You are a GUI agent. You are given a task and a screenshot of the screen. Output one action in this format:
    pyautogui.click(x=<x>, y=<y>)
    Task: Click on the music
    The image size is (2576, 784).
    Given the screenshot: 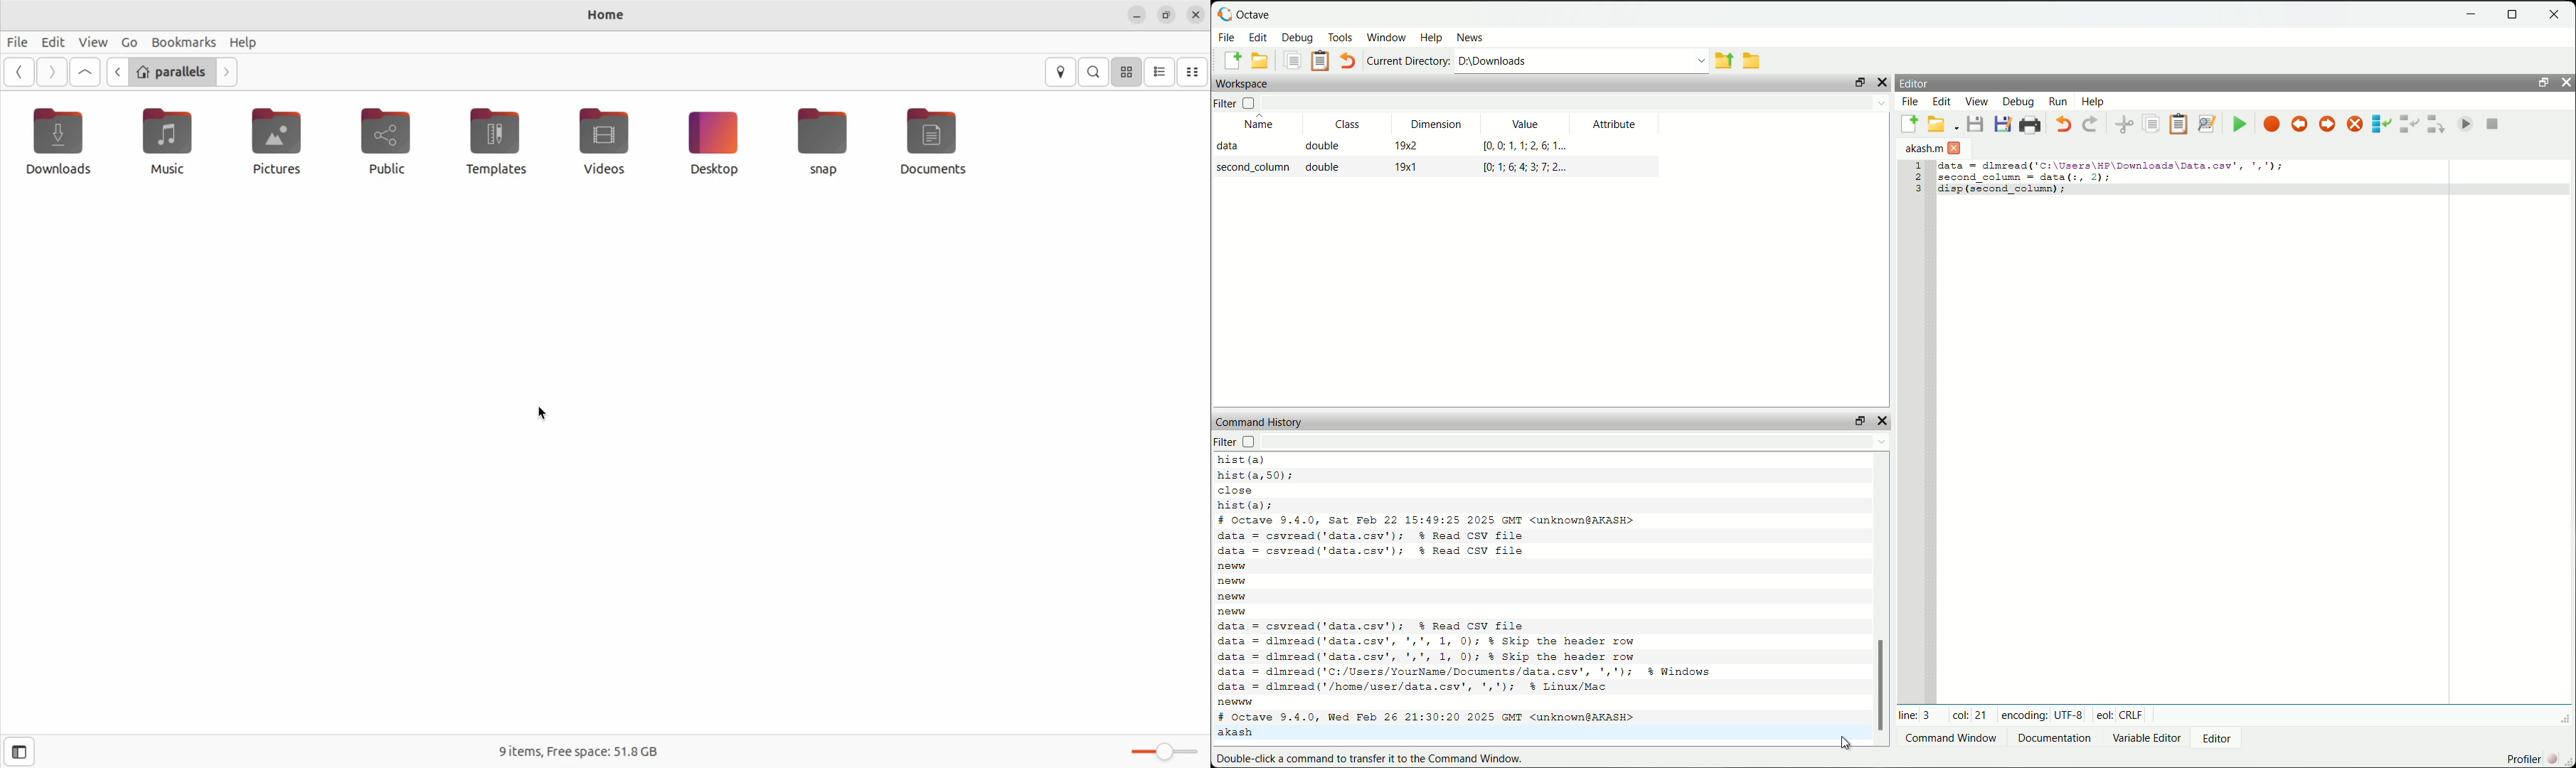 What is the action you would take?
    pyautogui.click(x=169, y=140)
    